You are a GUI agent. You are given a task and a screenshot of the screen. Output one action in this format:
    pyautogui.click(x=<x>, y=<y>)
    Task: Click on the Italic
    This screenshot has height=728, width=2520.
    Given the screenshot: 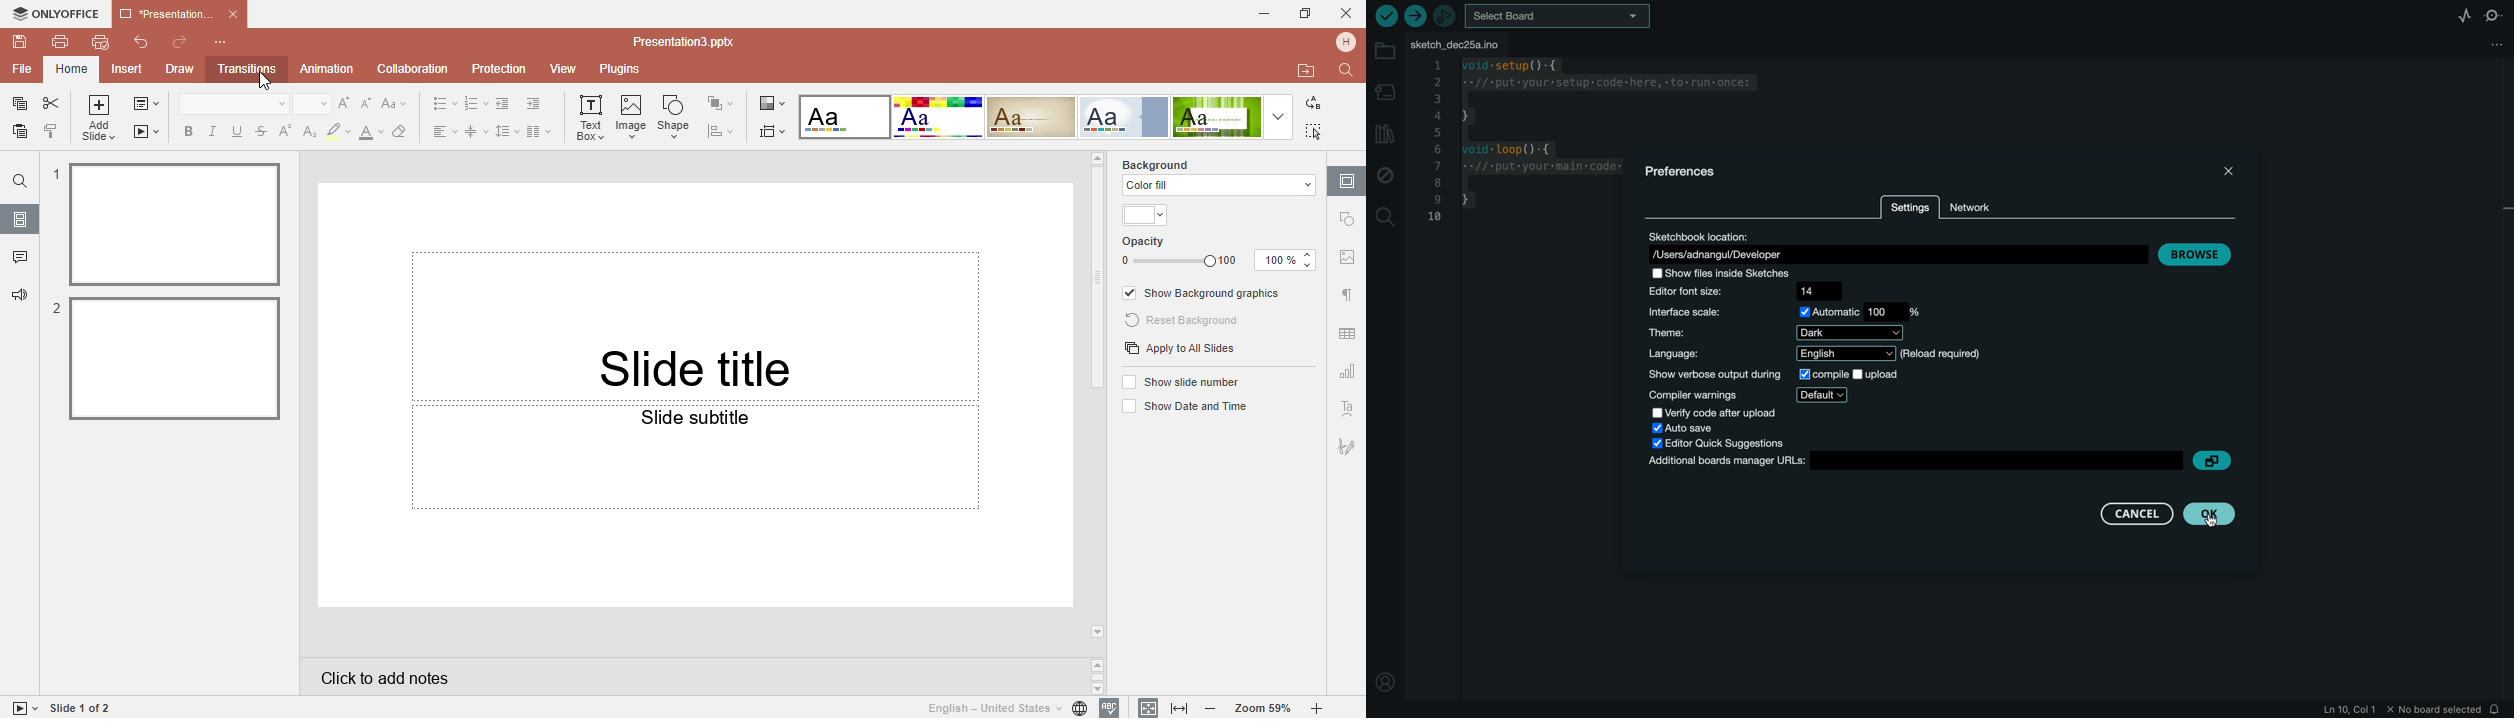 What is the action you would take?
    pyautogui.click(x=215, y=131)
    